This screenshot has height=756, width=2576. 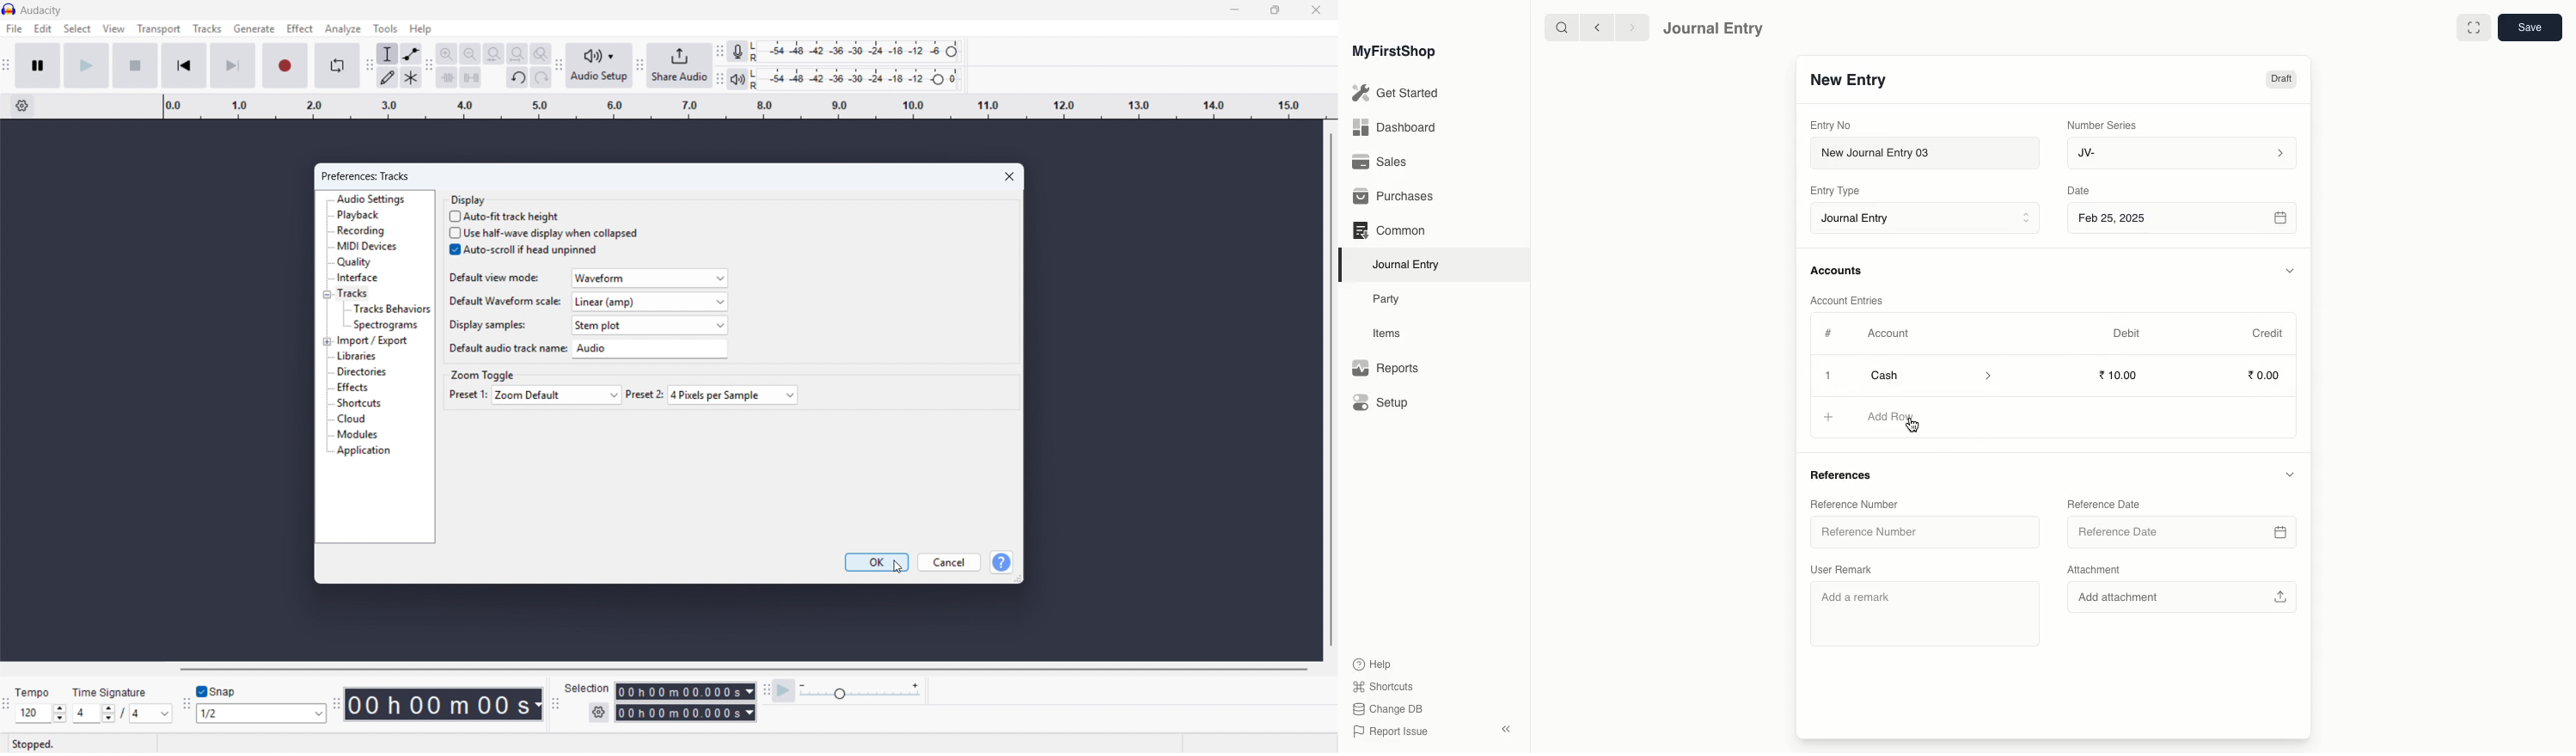 I want to click on playback level, so click(x=860, y=78).